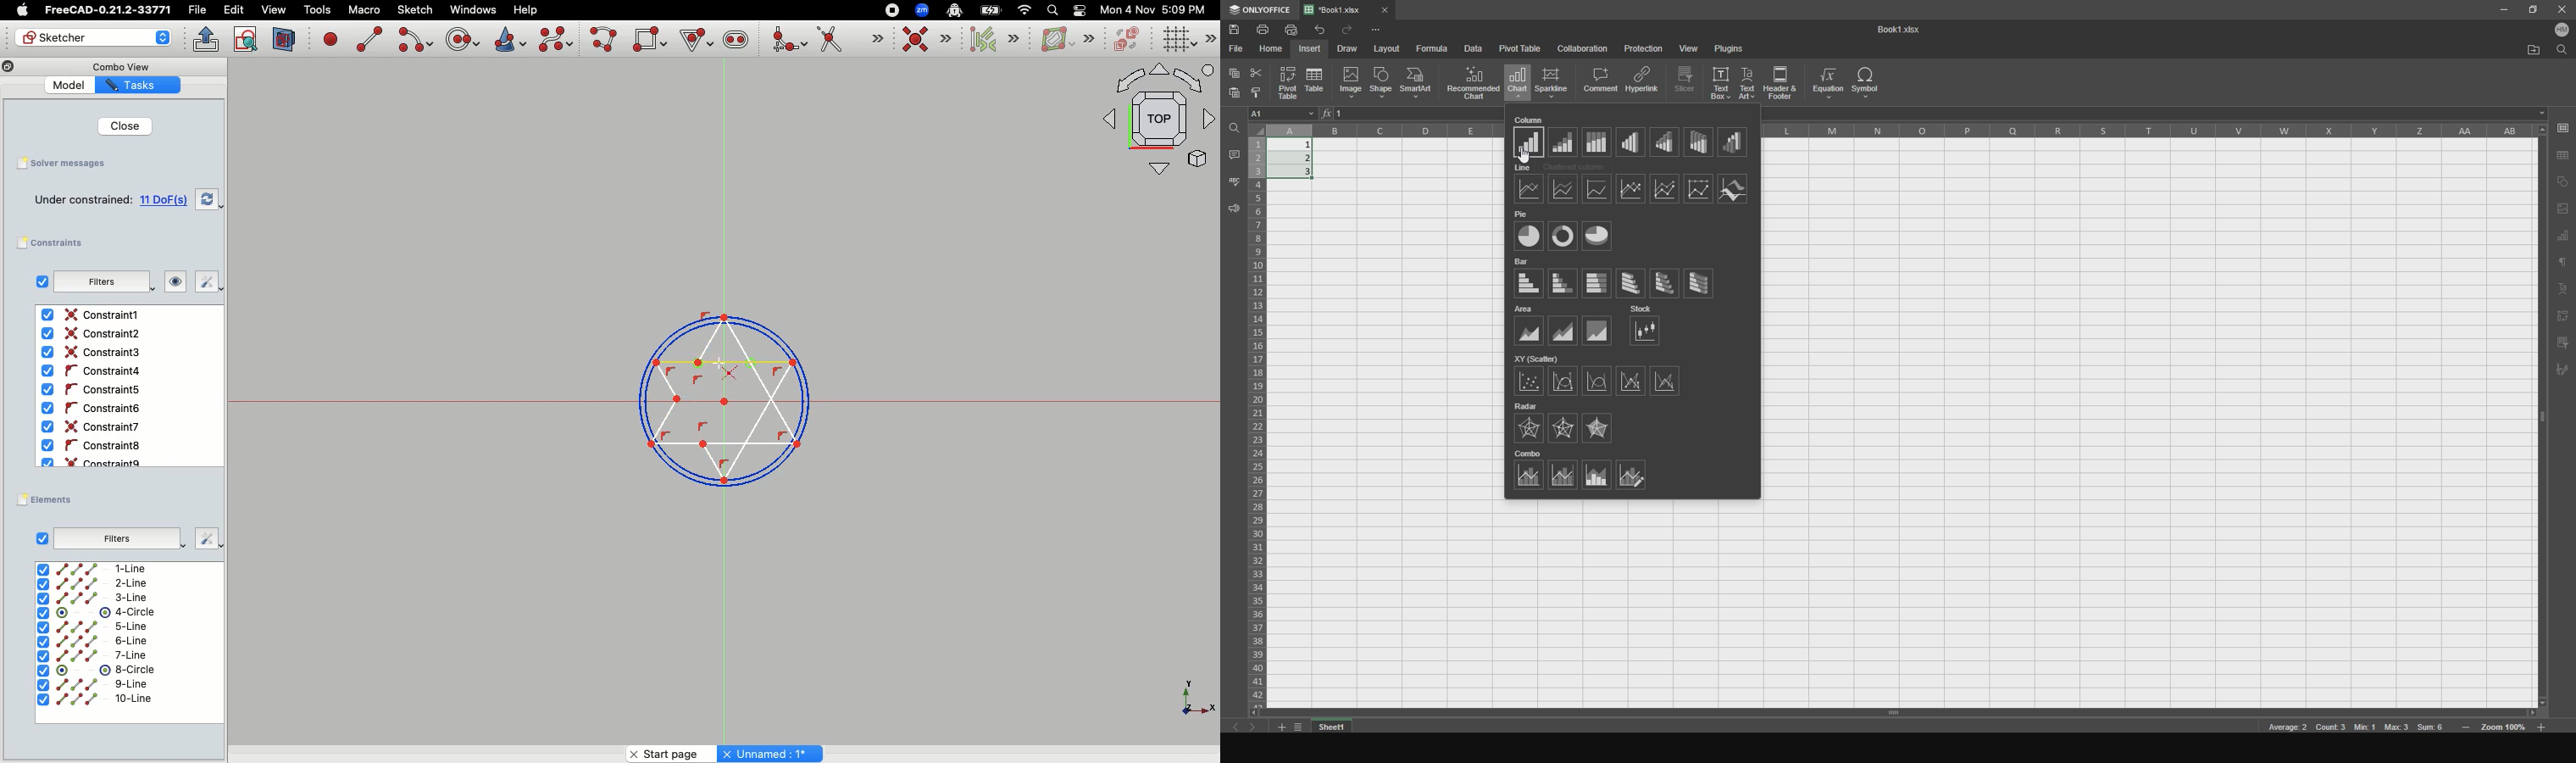 This screenshot has width=2576, height=784. I want to click on Search, so click(1052, 9).